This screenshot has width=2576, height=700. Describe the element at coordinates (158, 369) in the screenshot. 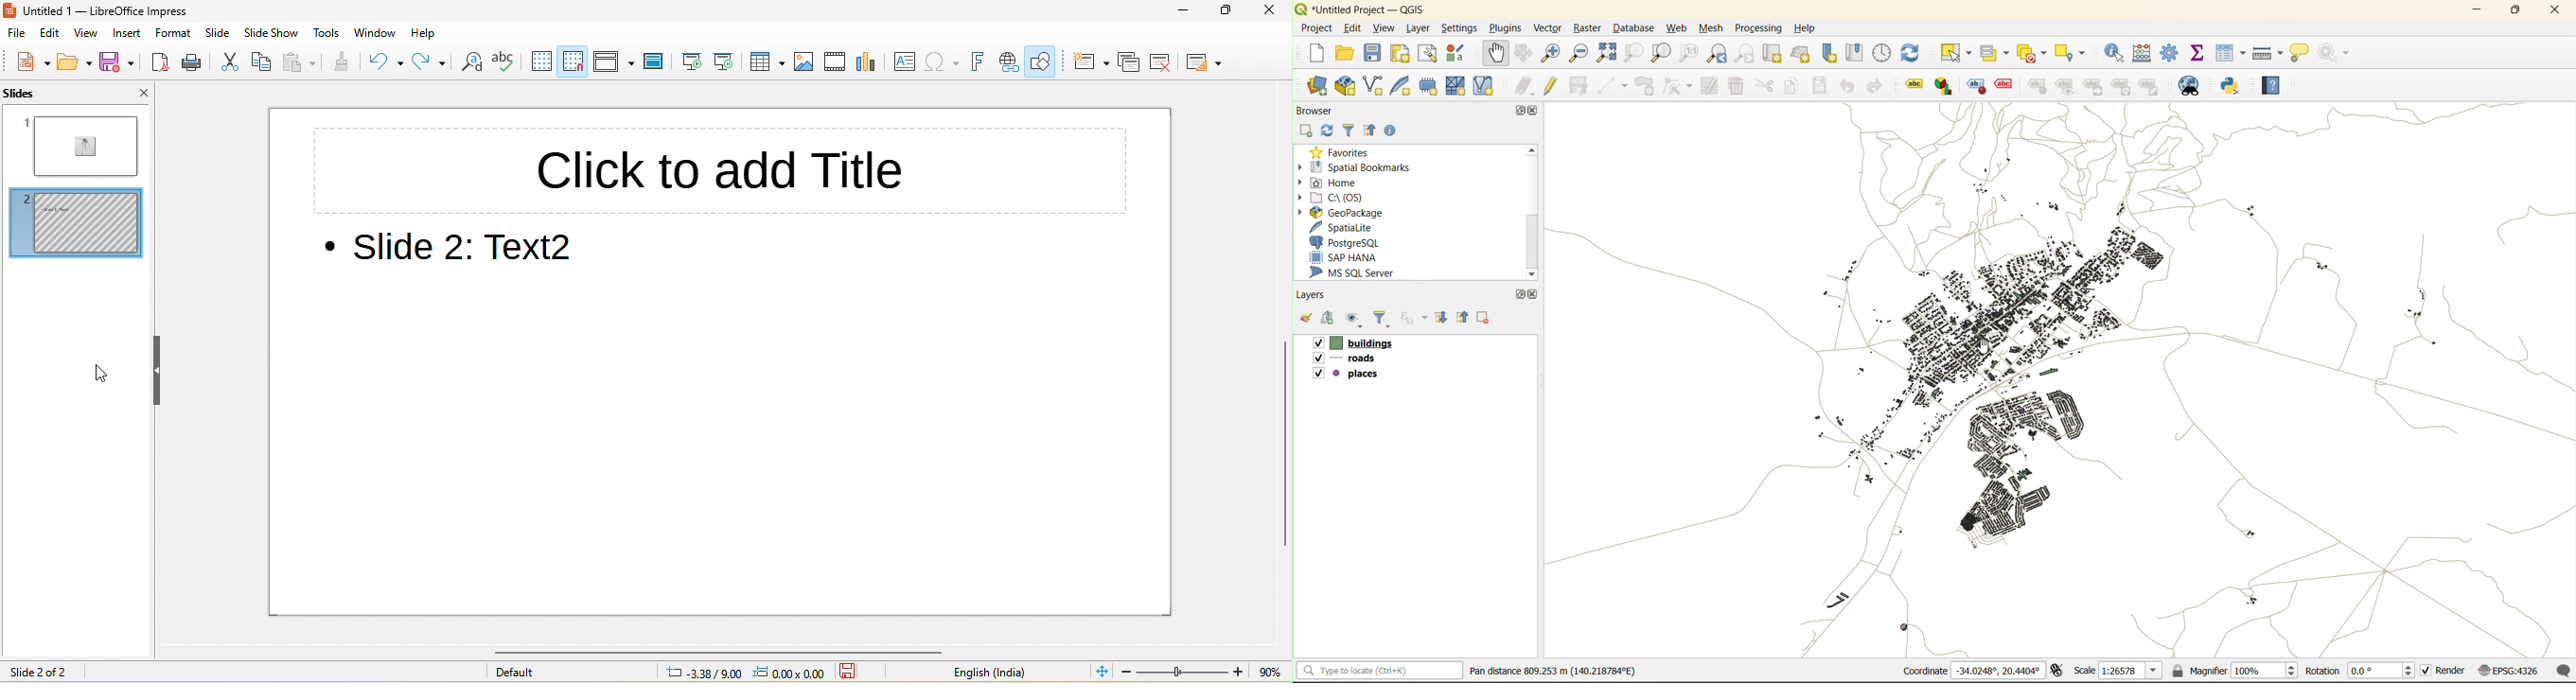

I see `hide` at that location.